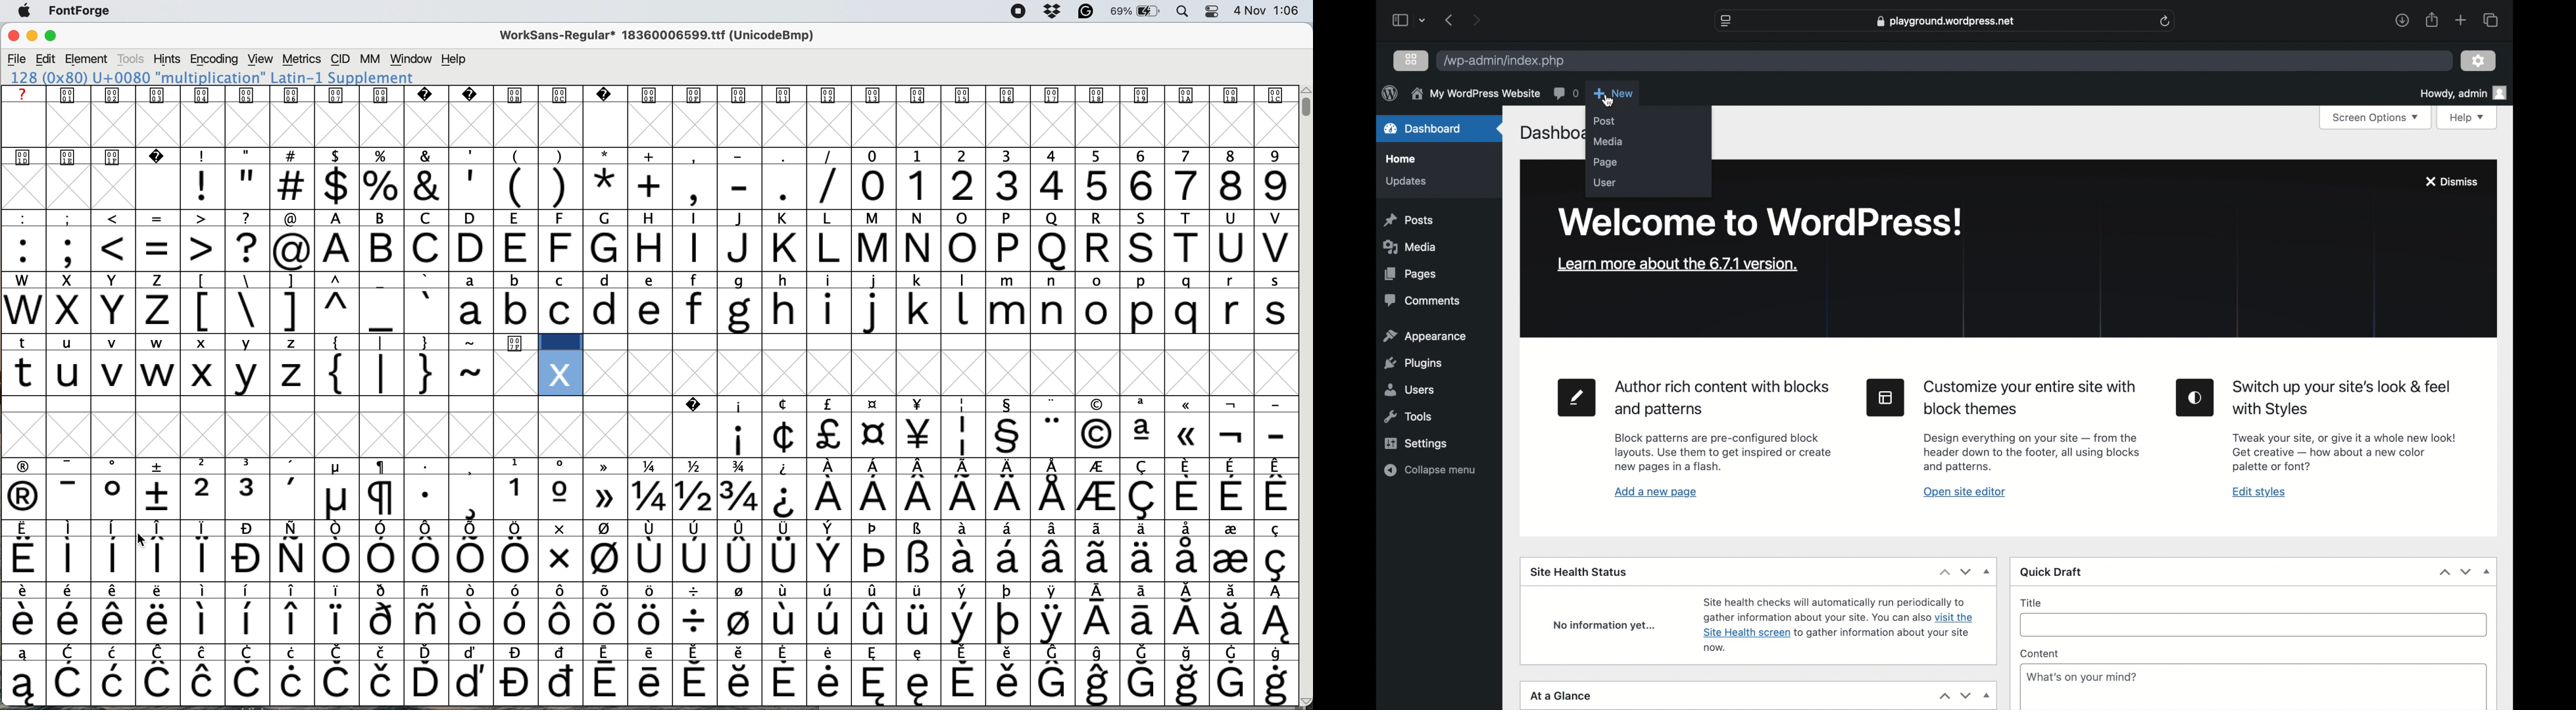  Describe the element at coordinates (2487, 571) in the screenshot. I see `dropdown` at that location.